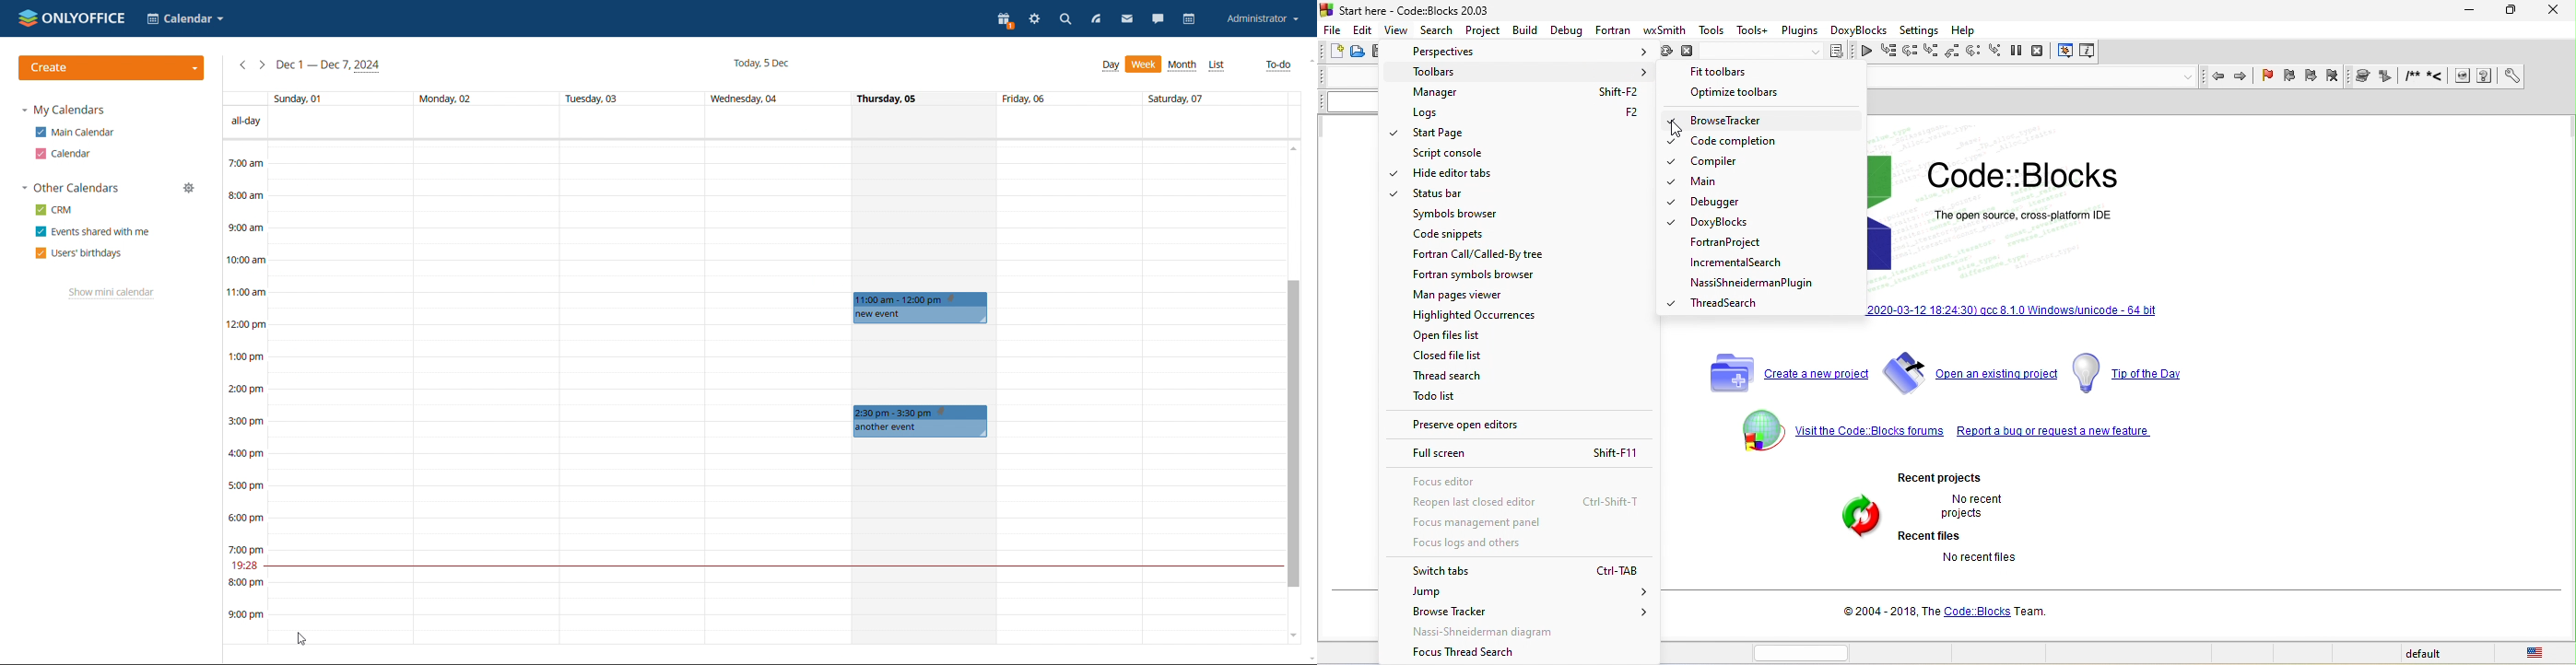 The height and width of the screenshot is (672, 2576). Describe the element at coordinates (1478, 526) in the screenshot. I see `focus management panel` at that location.